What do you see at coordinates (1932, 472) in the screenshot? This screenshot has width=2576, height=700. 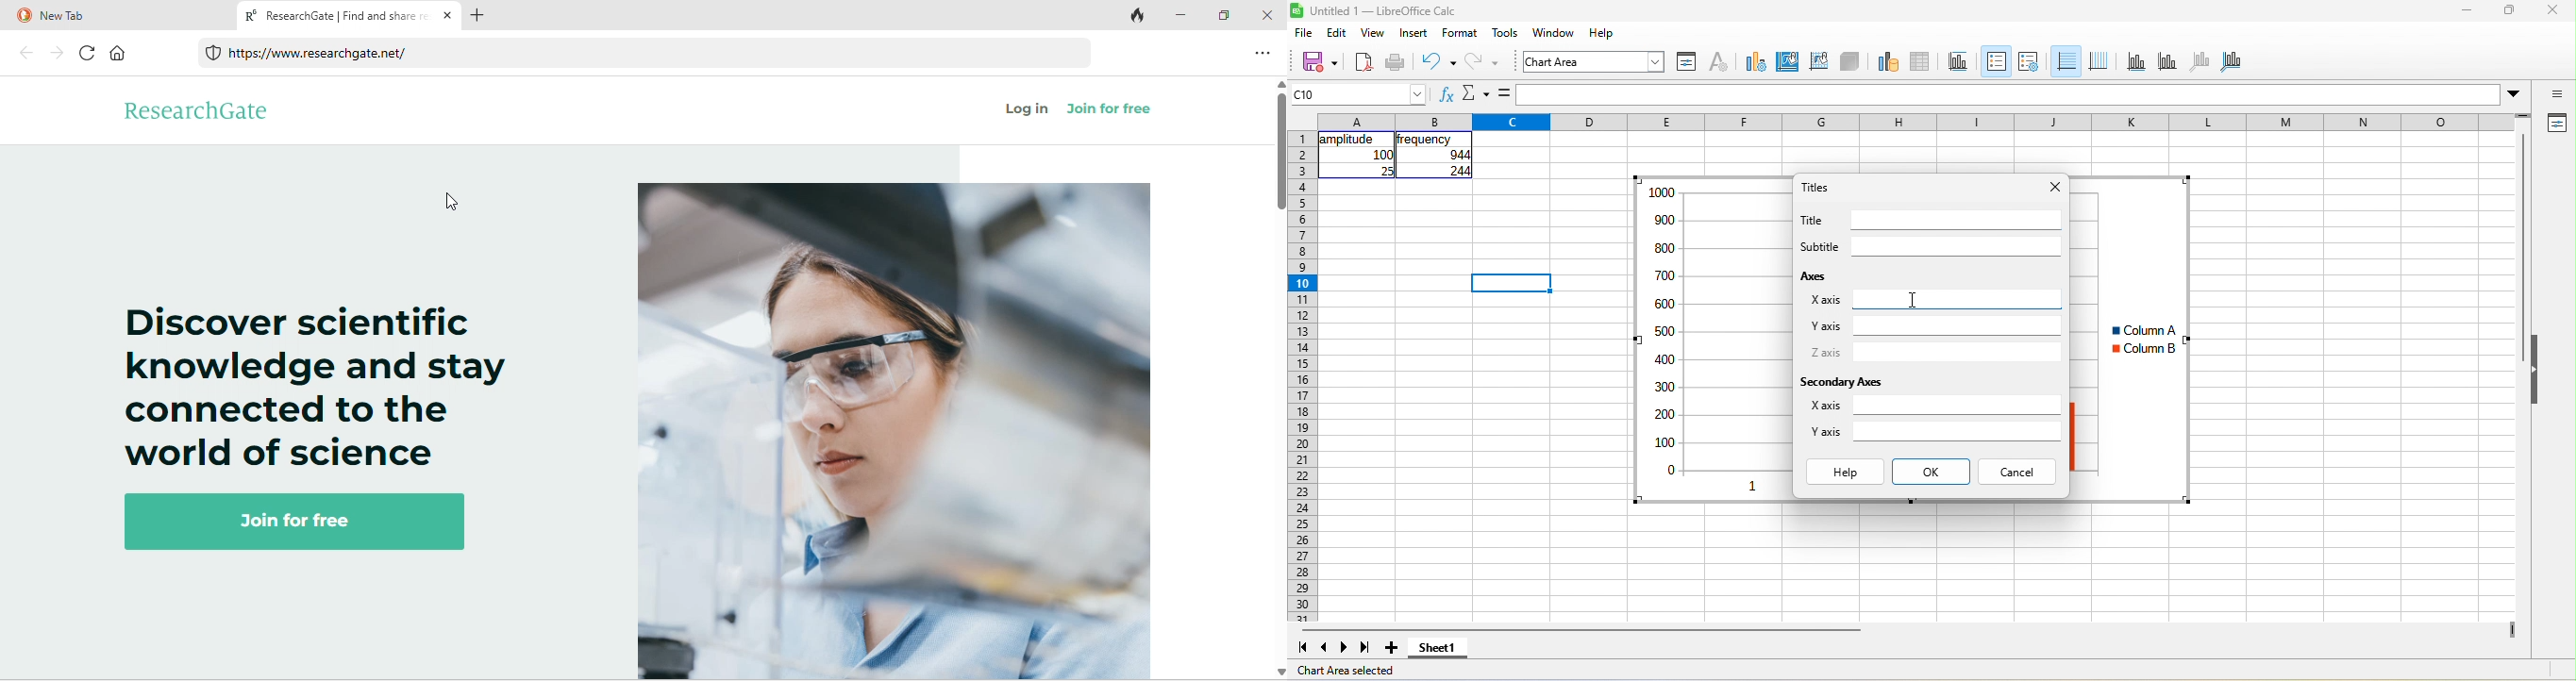 I see `ok` at bounding box center [1932, 472].